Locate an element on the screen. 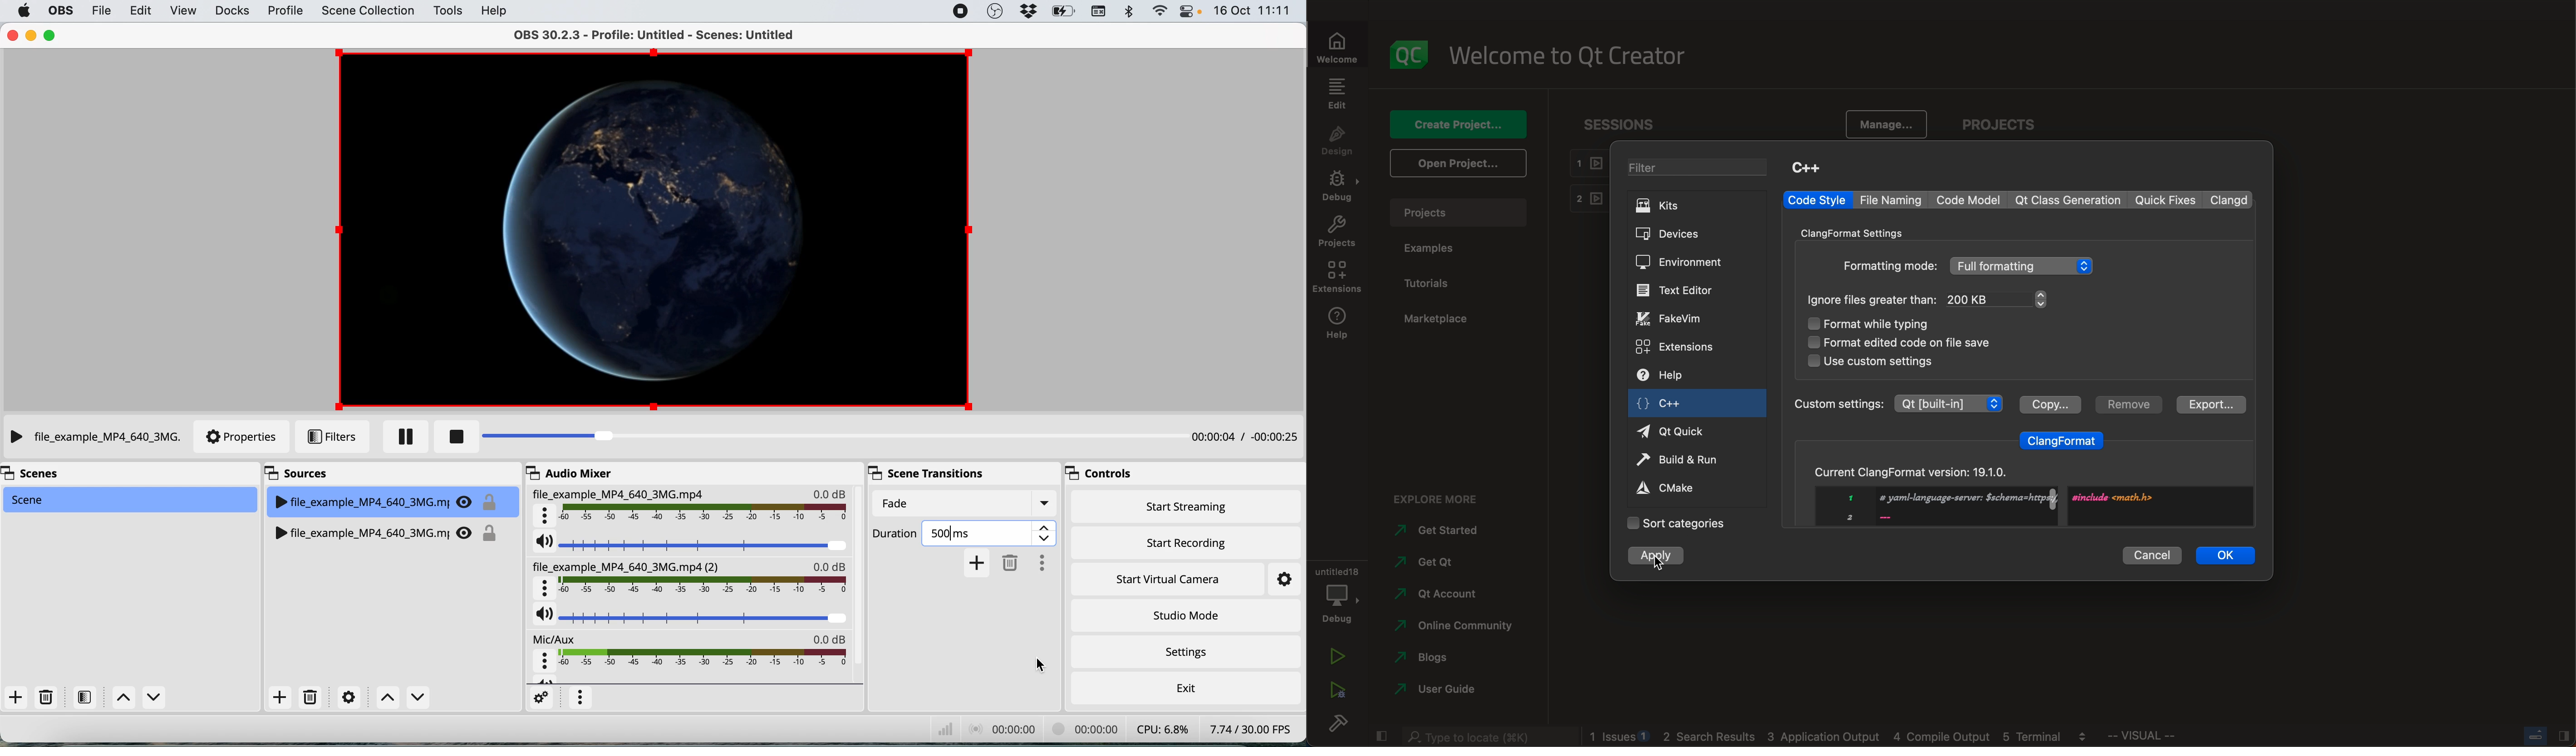 This screenshot has width=2576, height=756. keyboard is located at coordinates (1101, 12).